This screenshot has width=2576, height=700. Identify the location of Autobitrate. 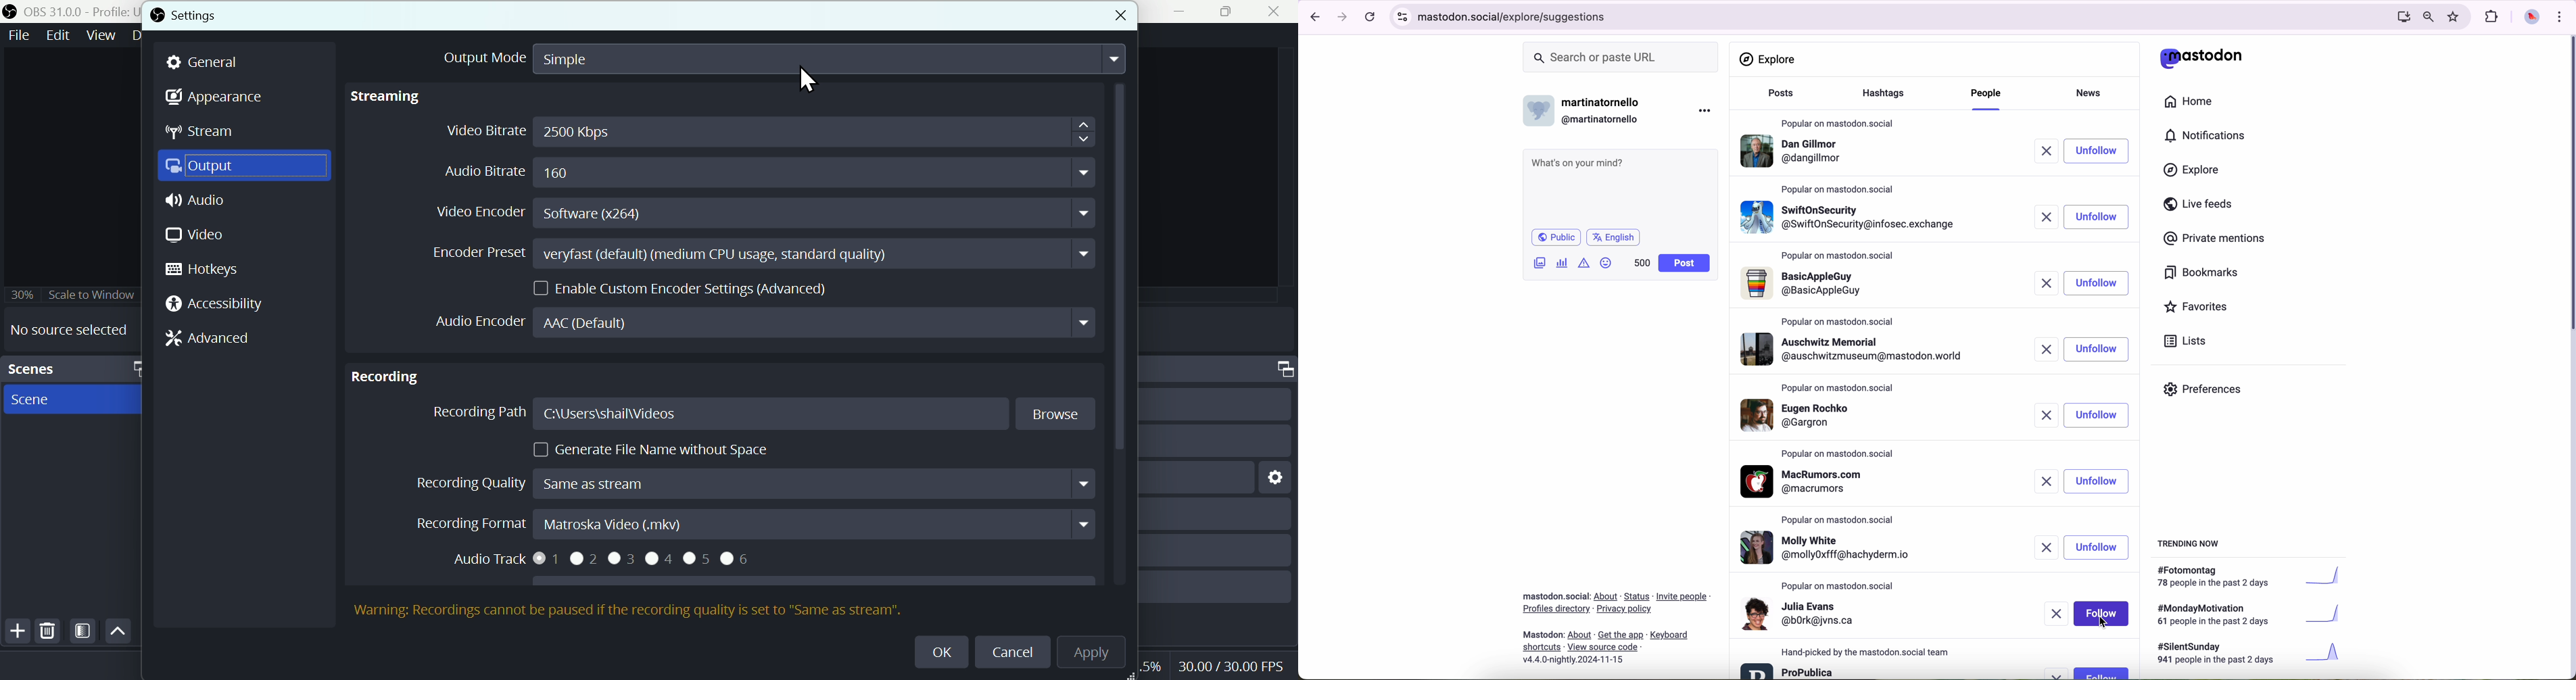
(748, 172).